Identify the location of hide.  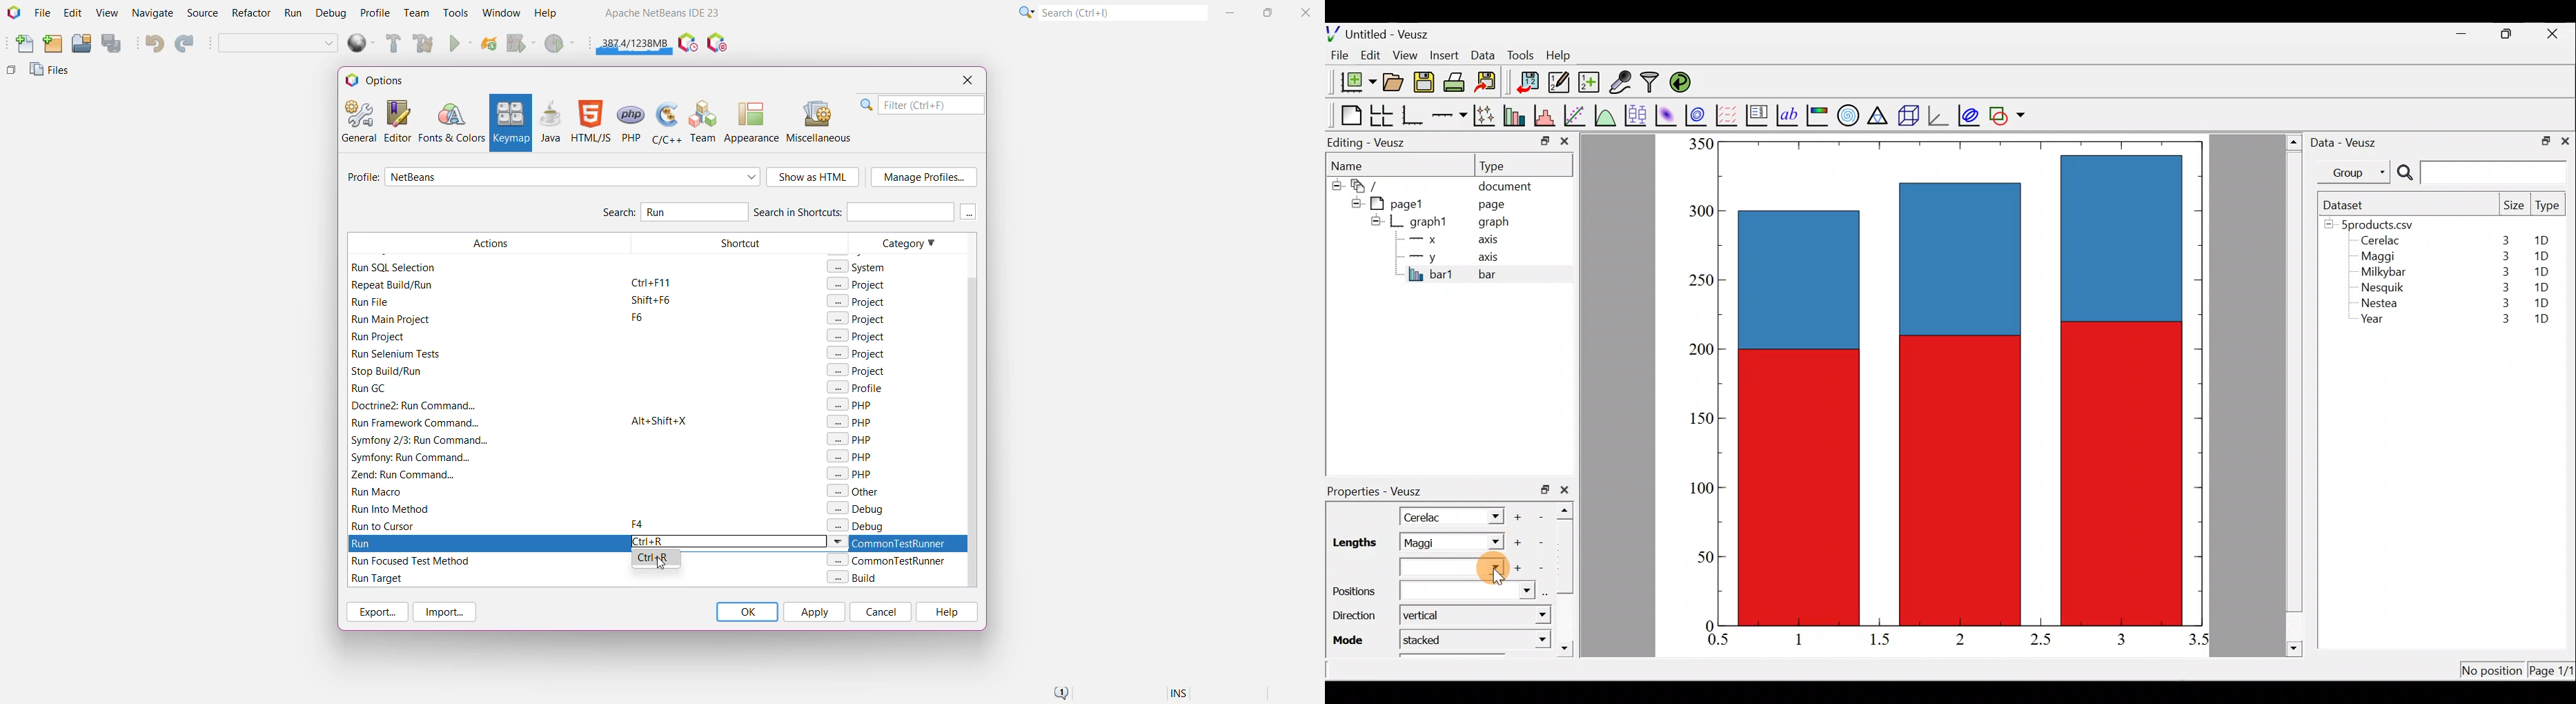
(1335, 183).